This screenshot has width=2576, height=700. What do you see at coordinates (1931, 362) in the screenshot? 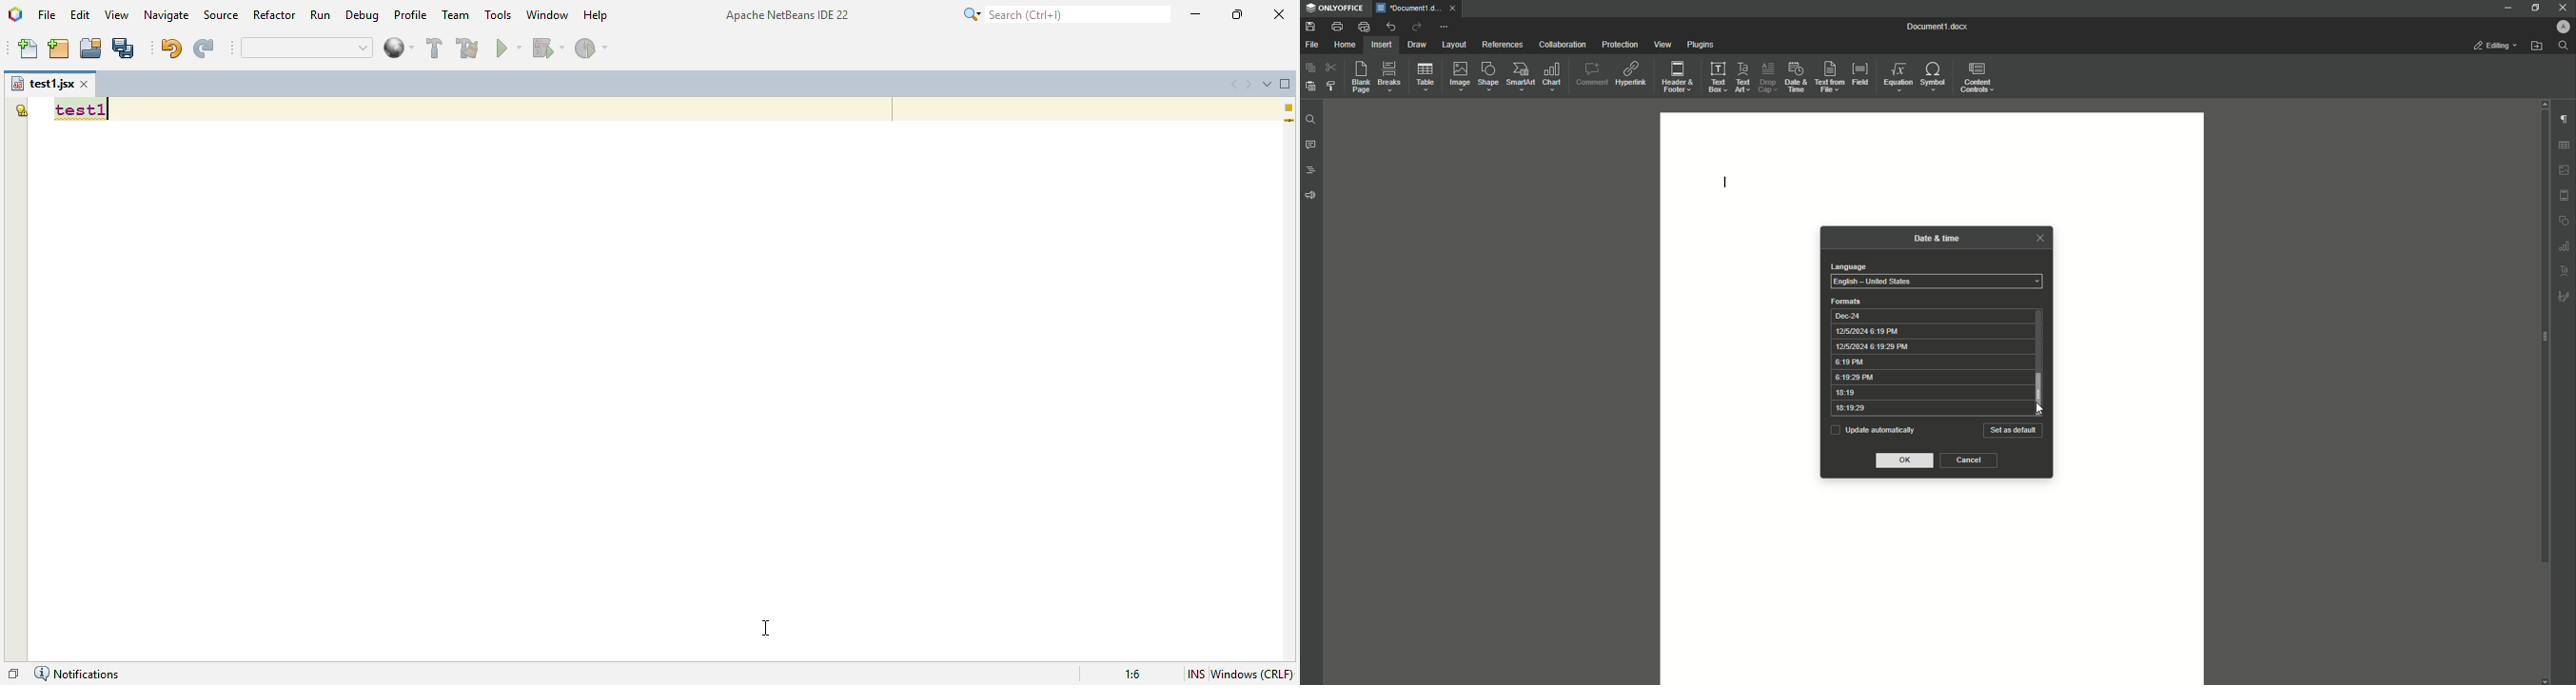
I see `6:19 PM` at bounding box center [1931, 362].